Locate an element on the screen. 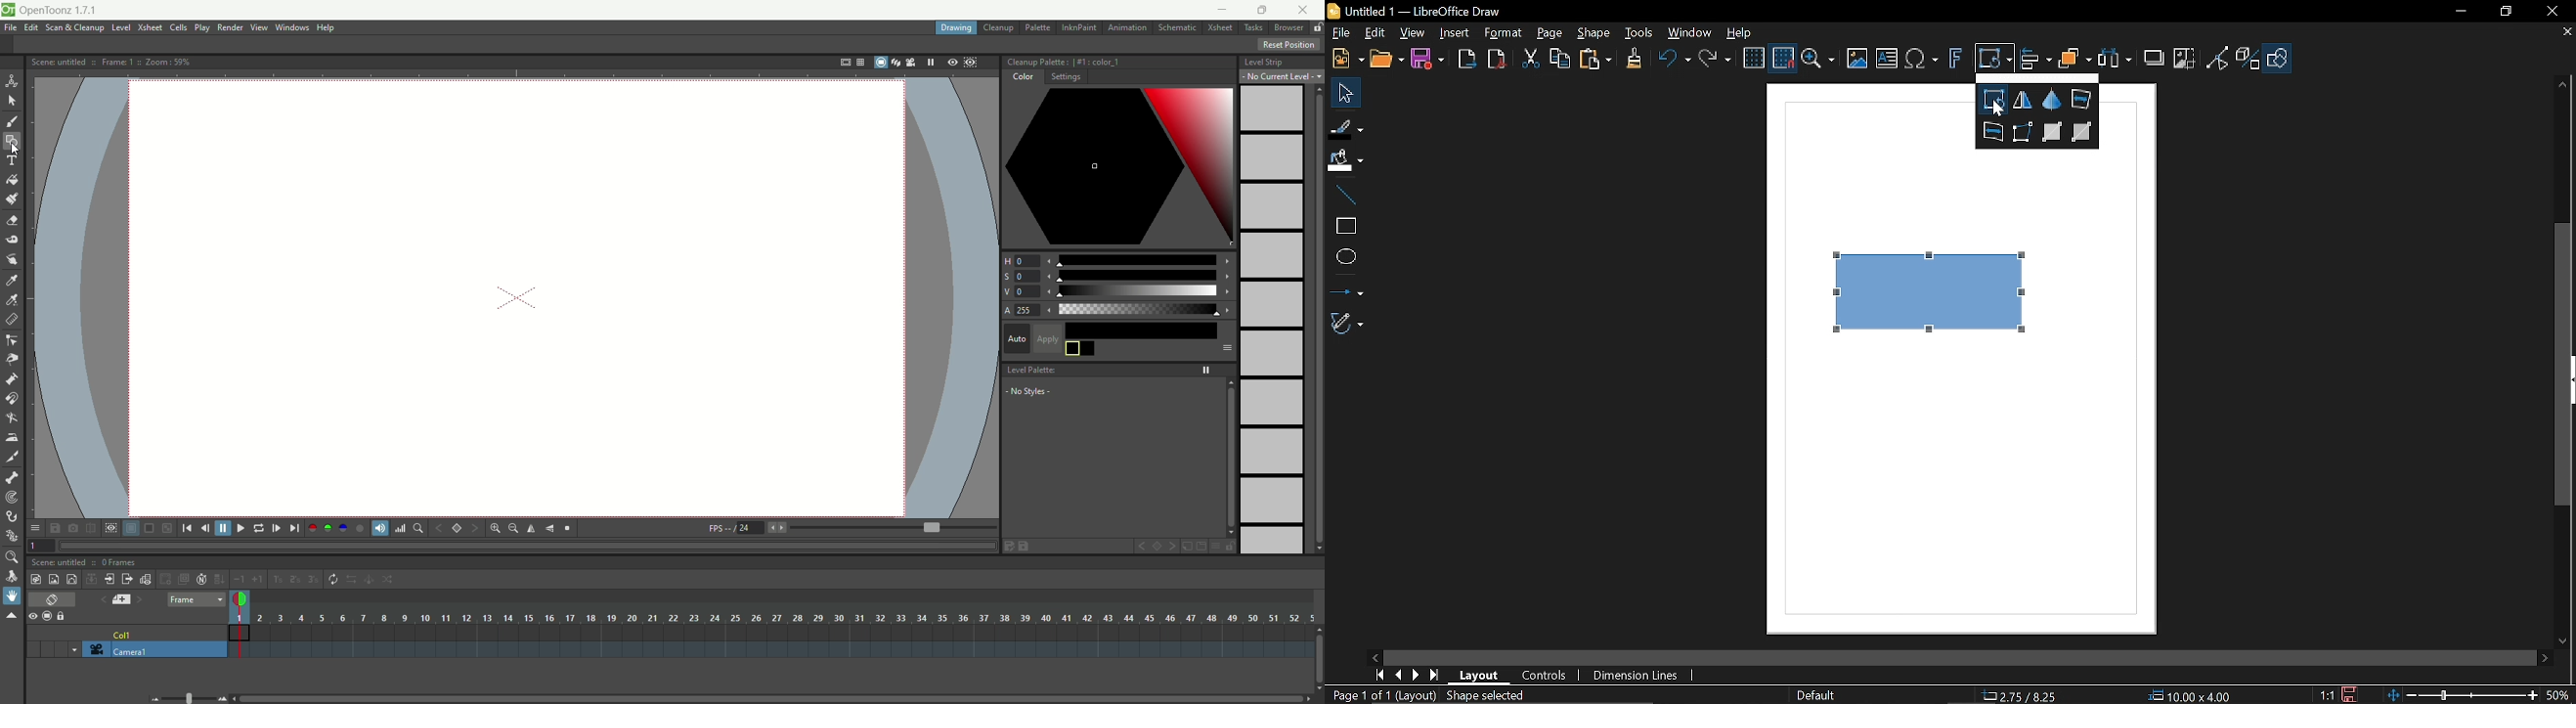 This screenshot has height=728, width=2576. camera stand visibility is located at coordinates (50, 615).